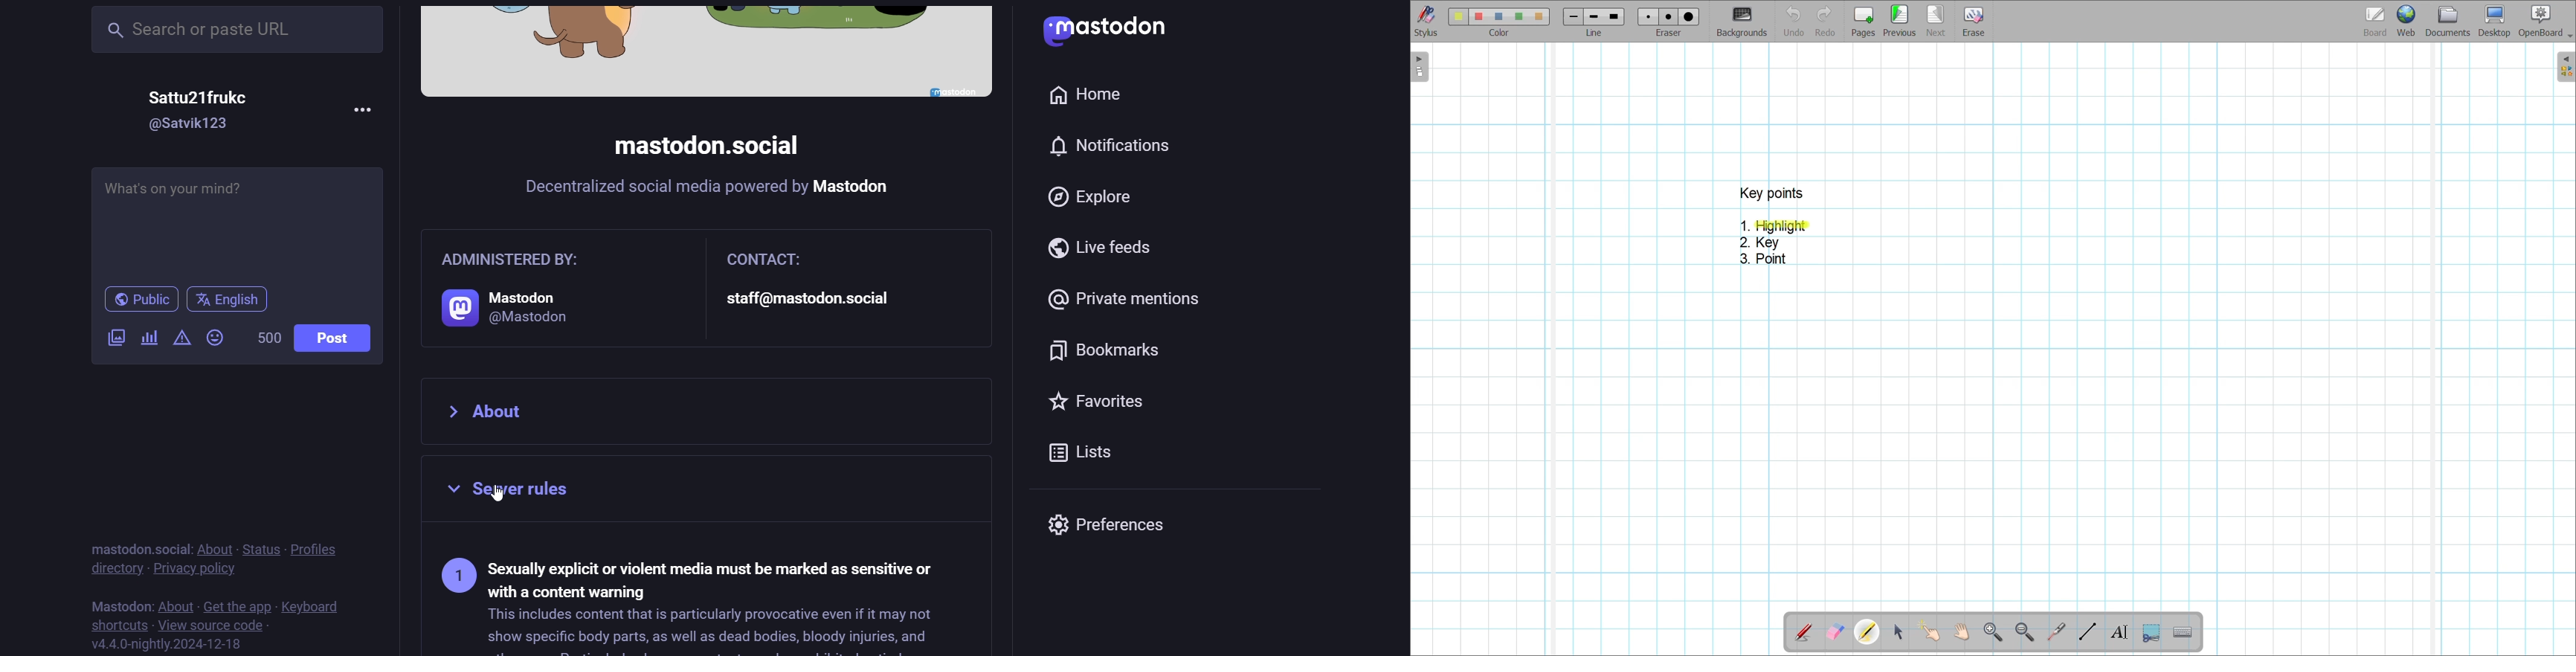 This screenshot has height=672, width=2576. What do you see at coordinates (1836, 632) in the screenshot?
I see `Erase annotation` at bounding box center [1836, 632].